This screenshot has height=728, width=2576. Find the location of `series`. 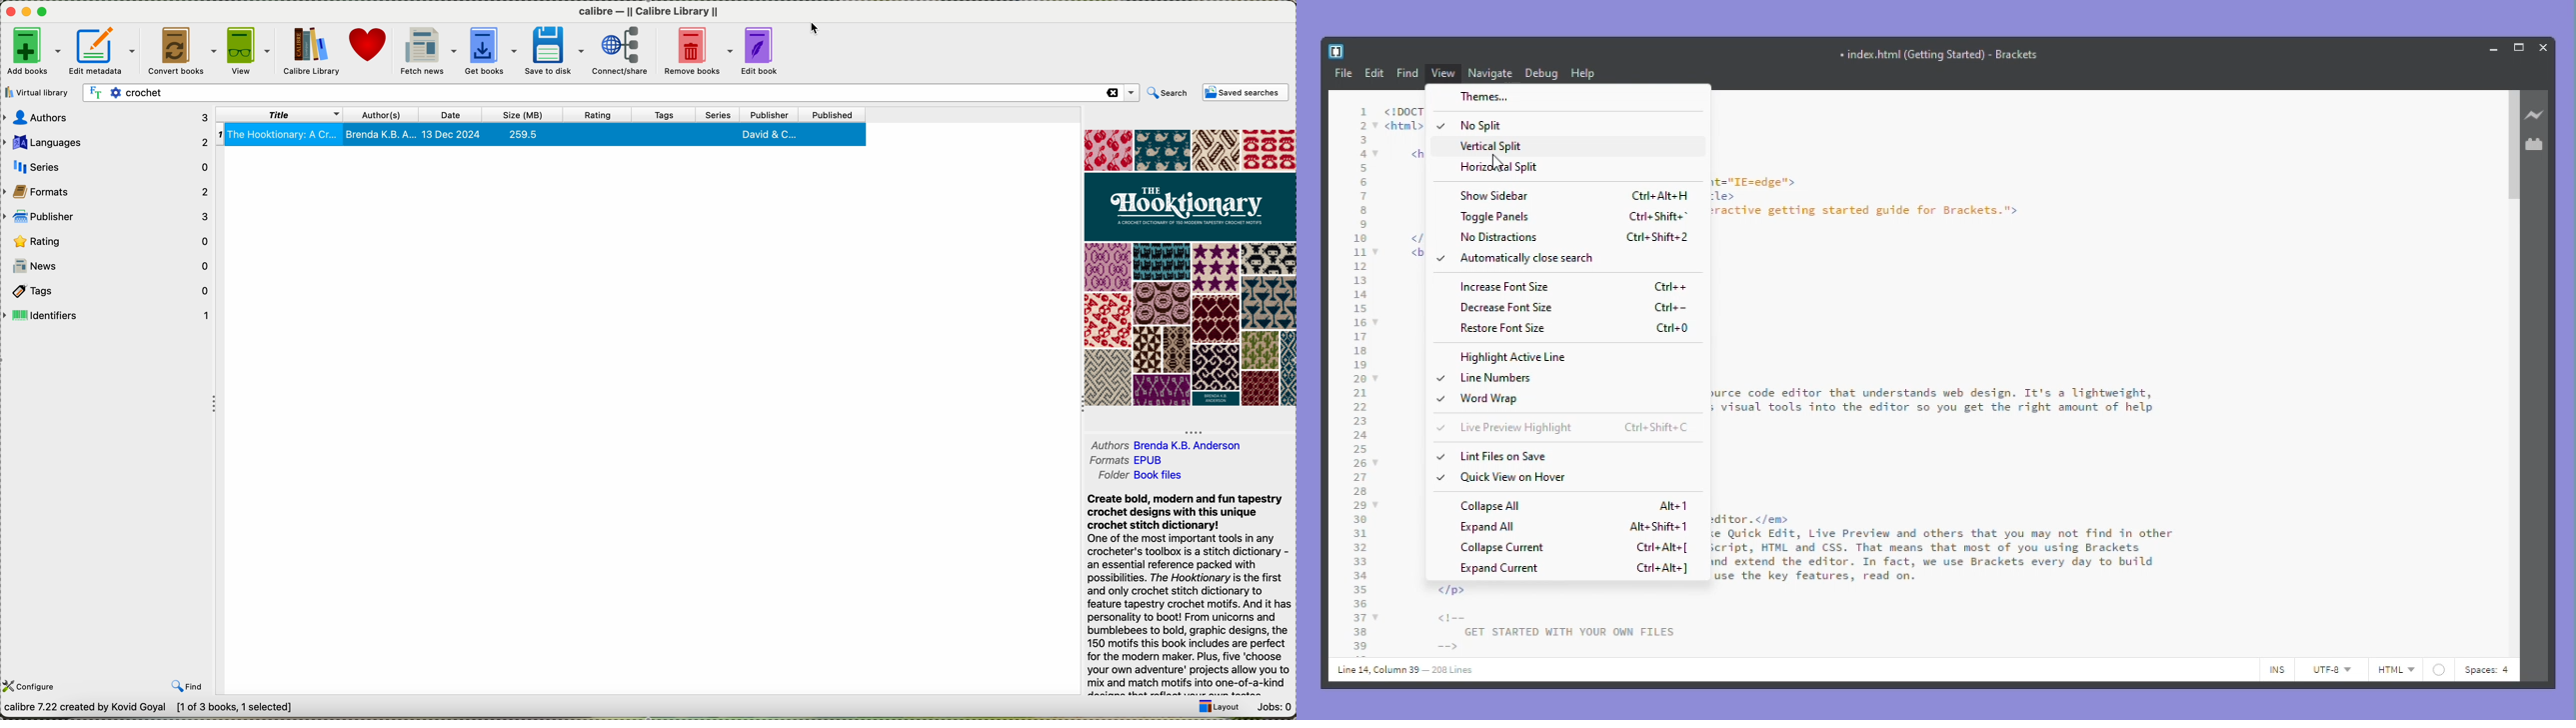

series is located at coordinates (722, 114).